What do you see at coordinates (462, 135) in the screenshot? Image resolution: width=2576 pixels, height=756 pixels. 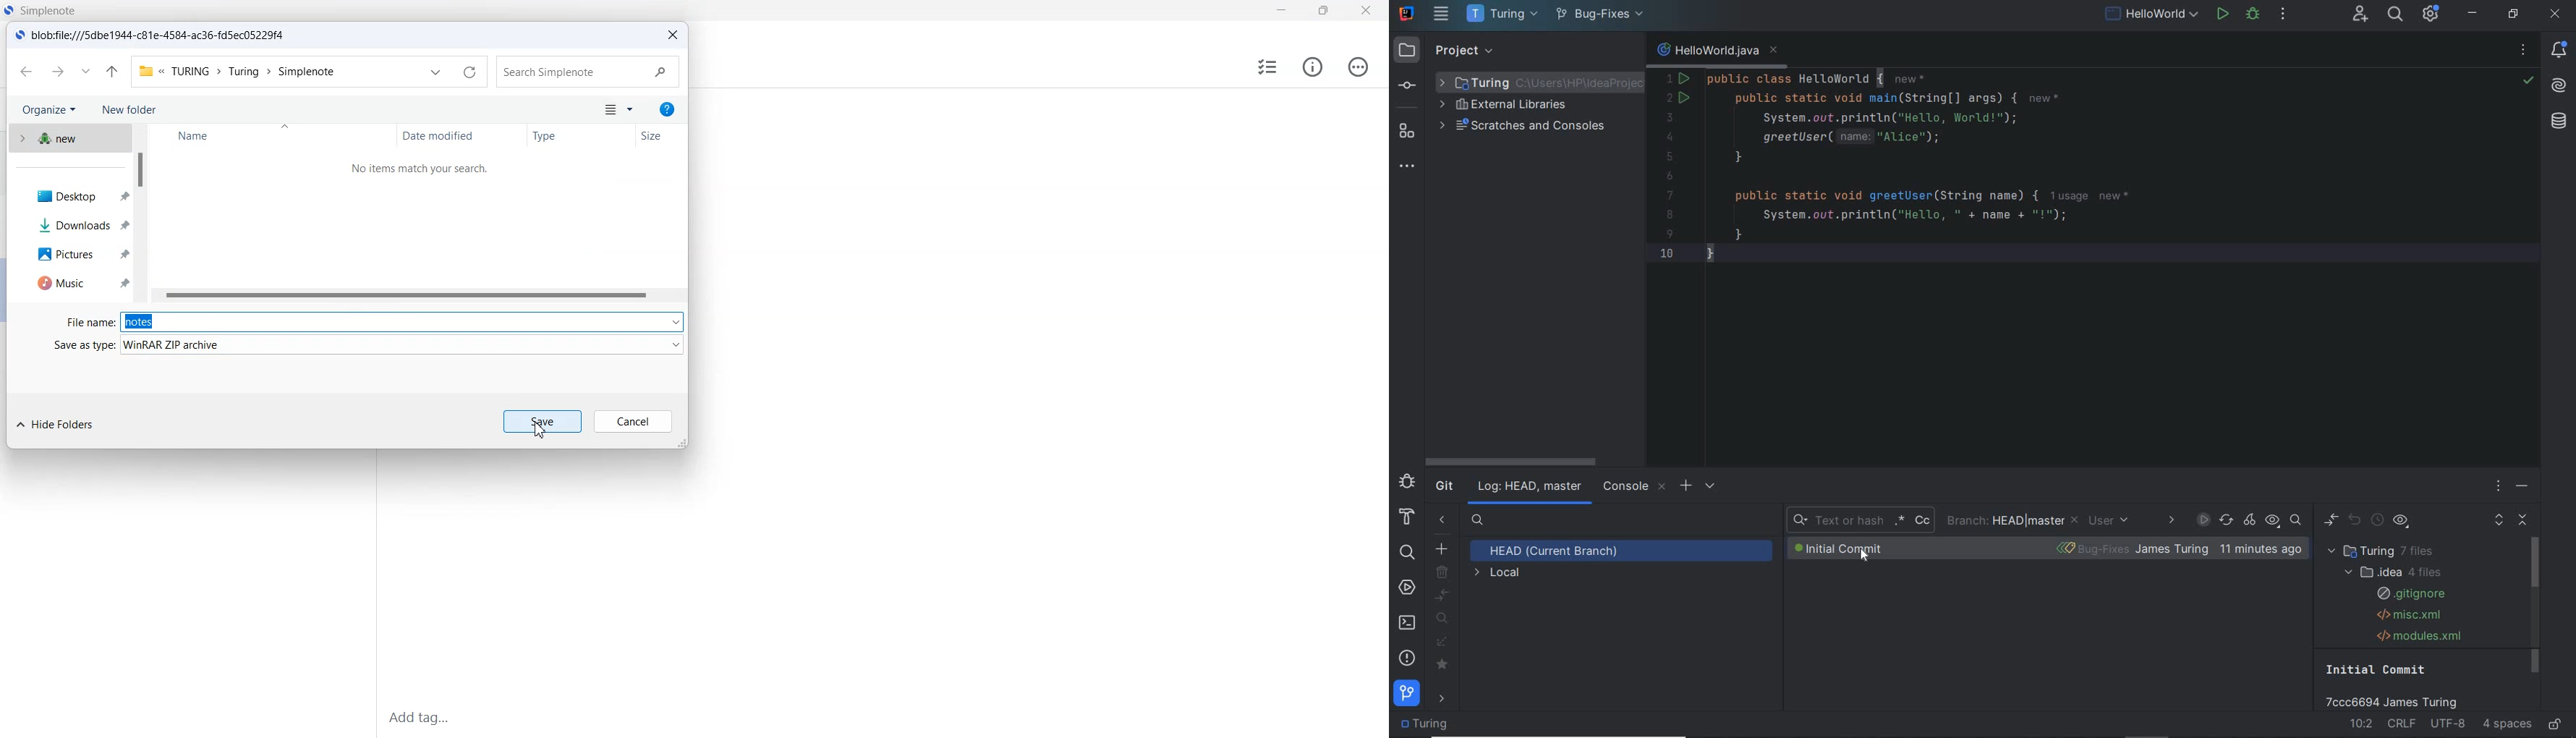 I see `Date modified` at bounding box center [462, 135].